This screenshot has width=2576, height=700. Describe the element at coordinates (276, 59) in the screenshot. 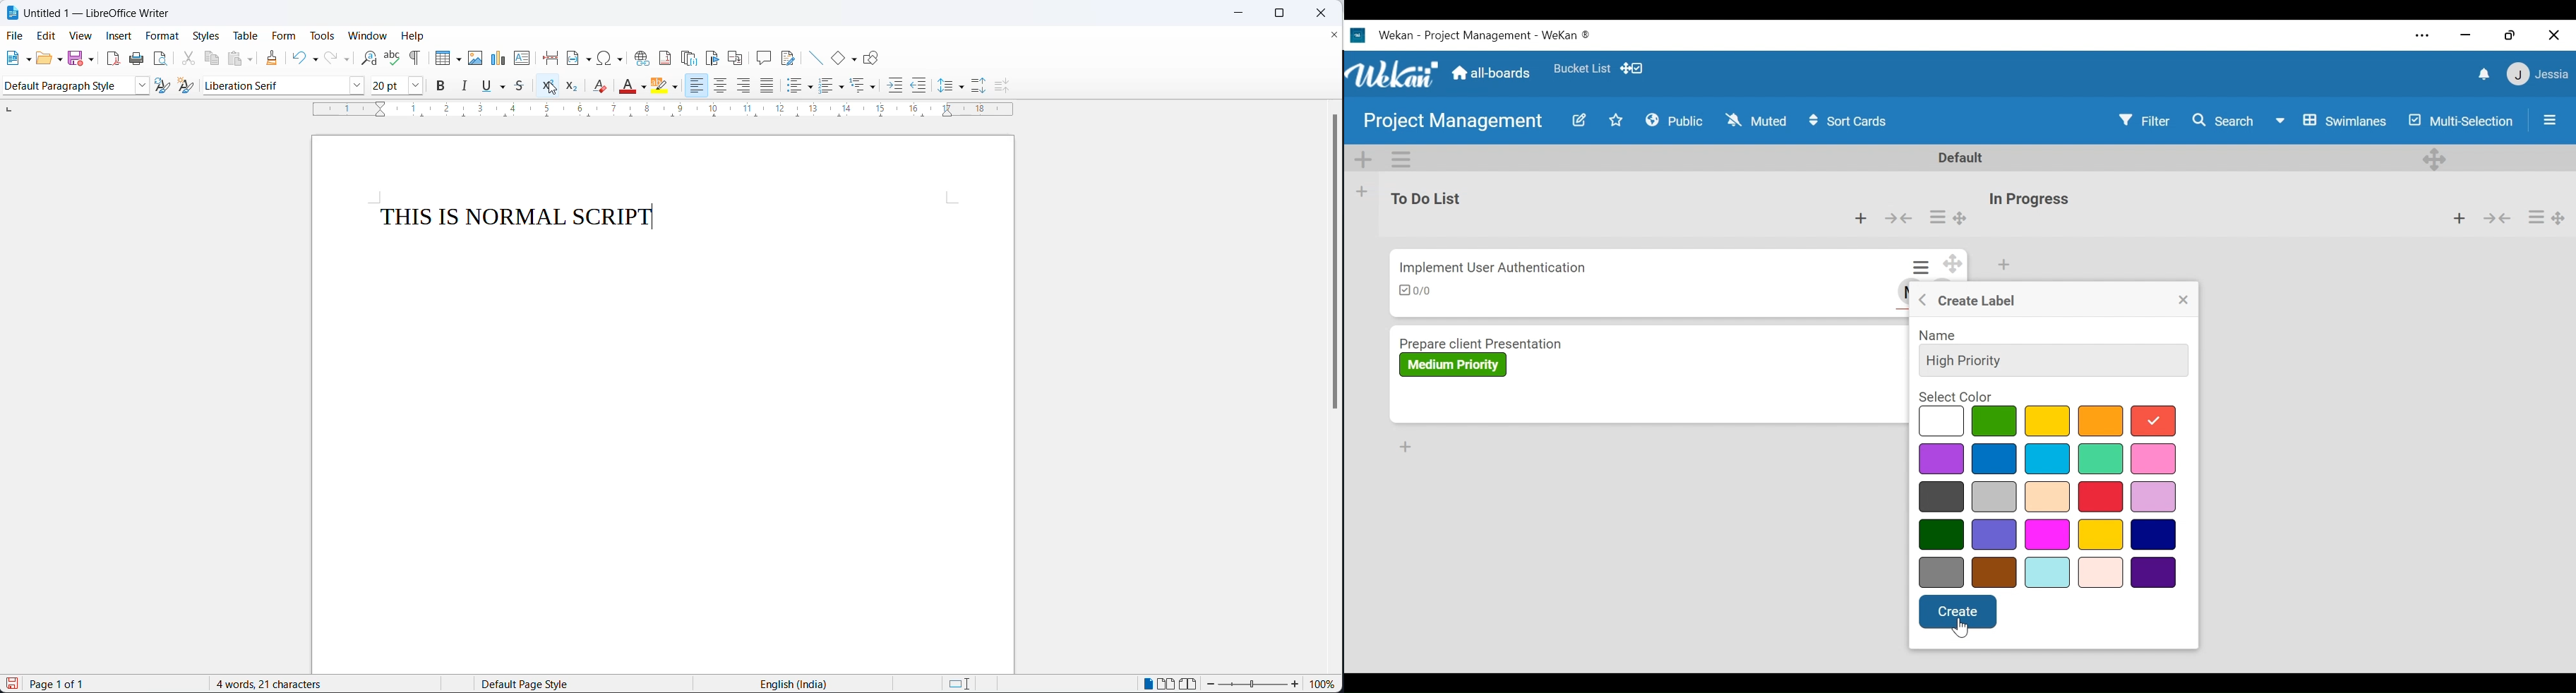

I see `clone formatting` at that location.